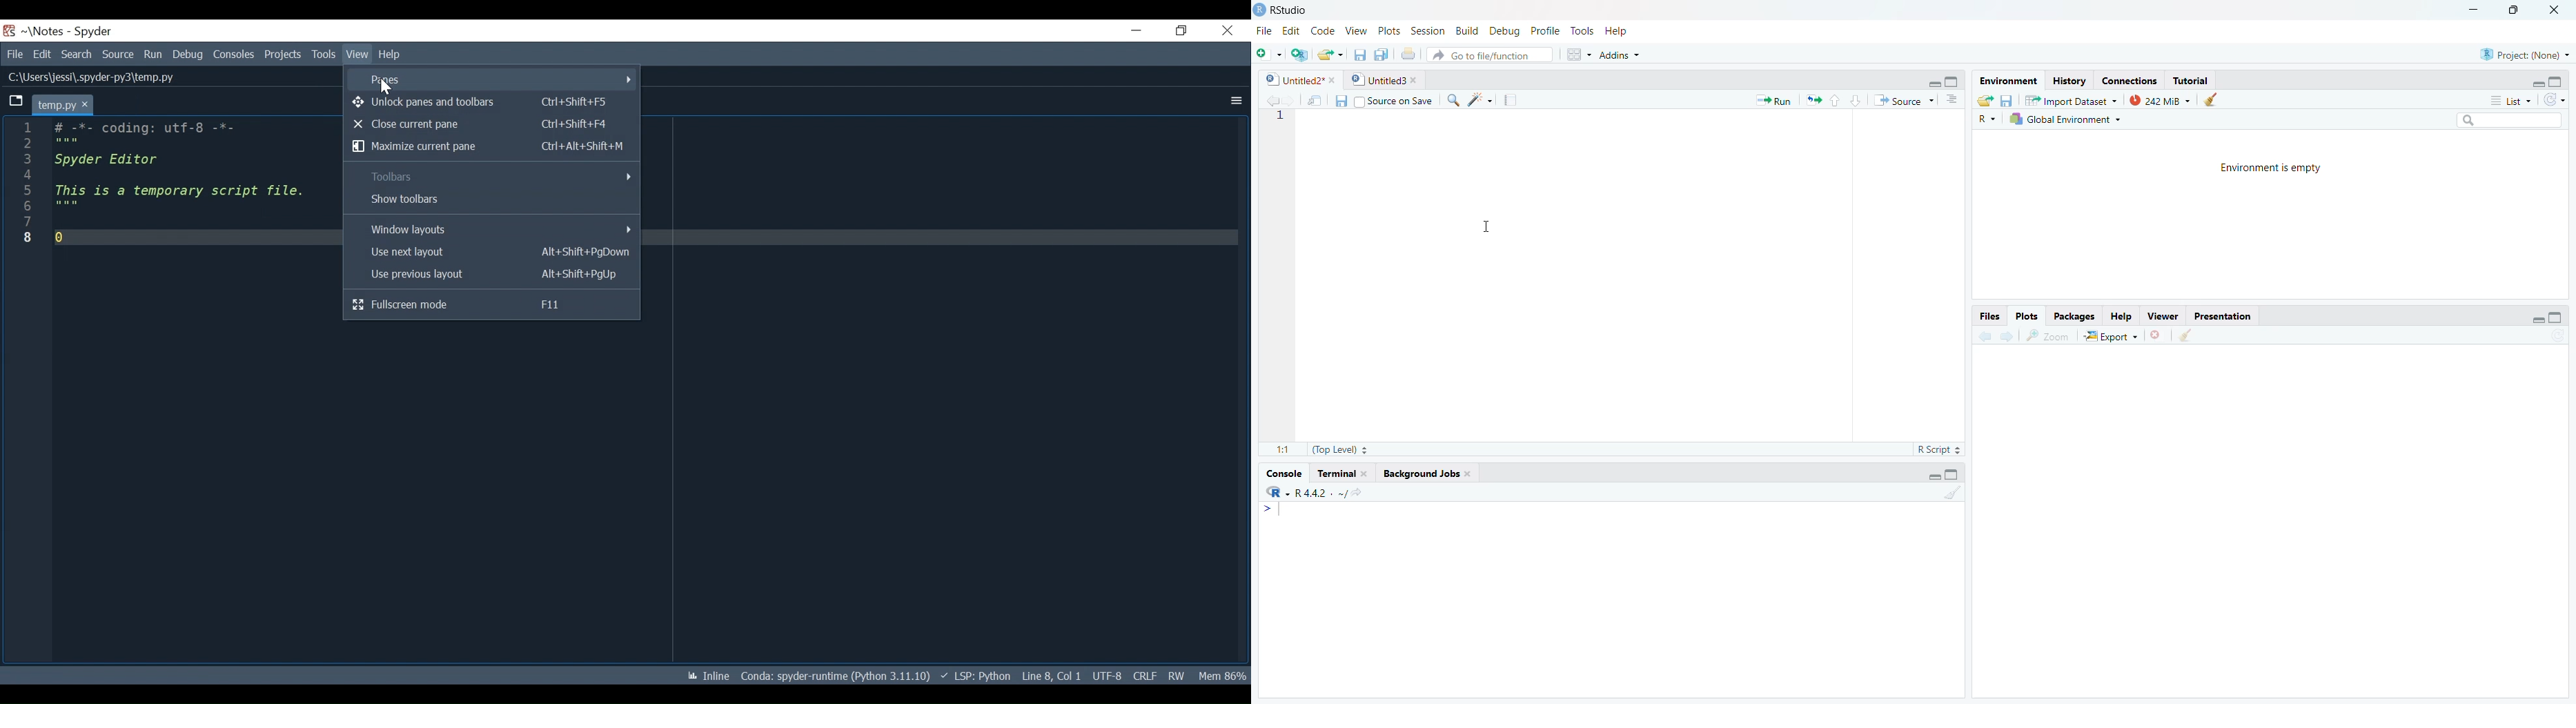 The height and width of the screenshot is (728, 2576). What do you see at coordinates (234, 55) in the screenshot?
I see `Consoles` at bounding box center [234, 55].